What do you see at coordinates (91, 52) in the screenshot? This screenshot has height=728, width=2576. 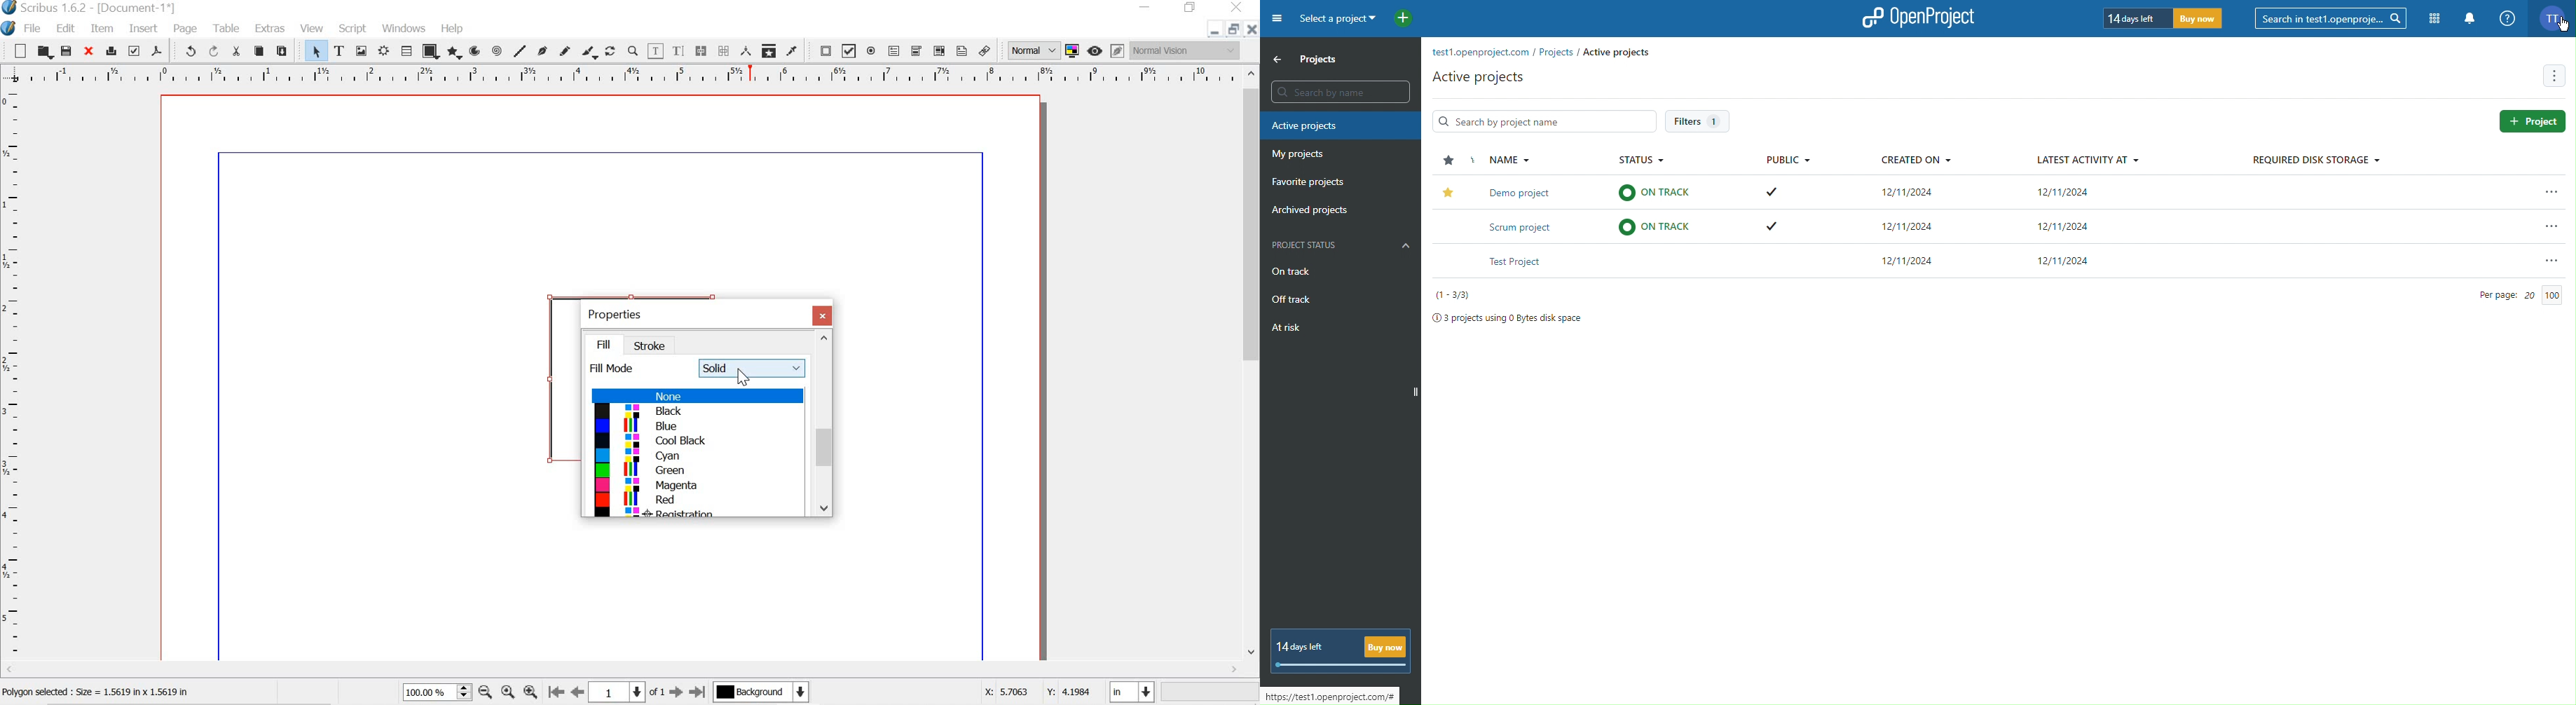 I see `close` at bounding box center [91, 52].